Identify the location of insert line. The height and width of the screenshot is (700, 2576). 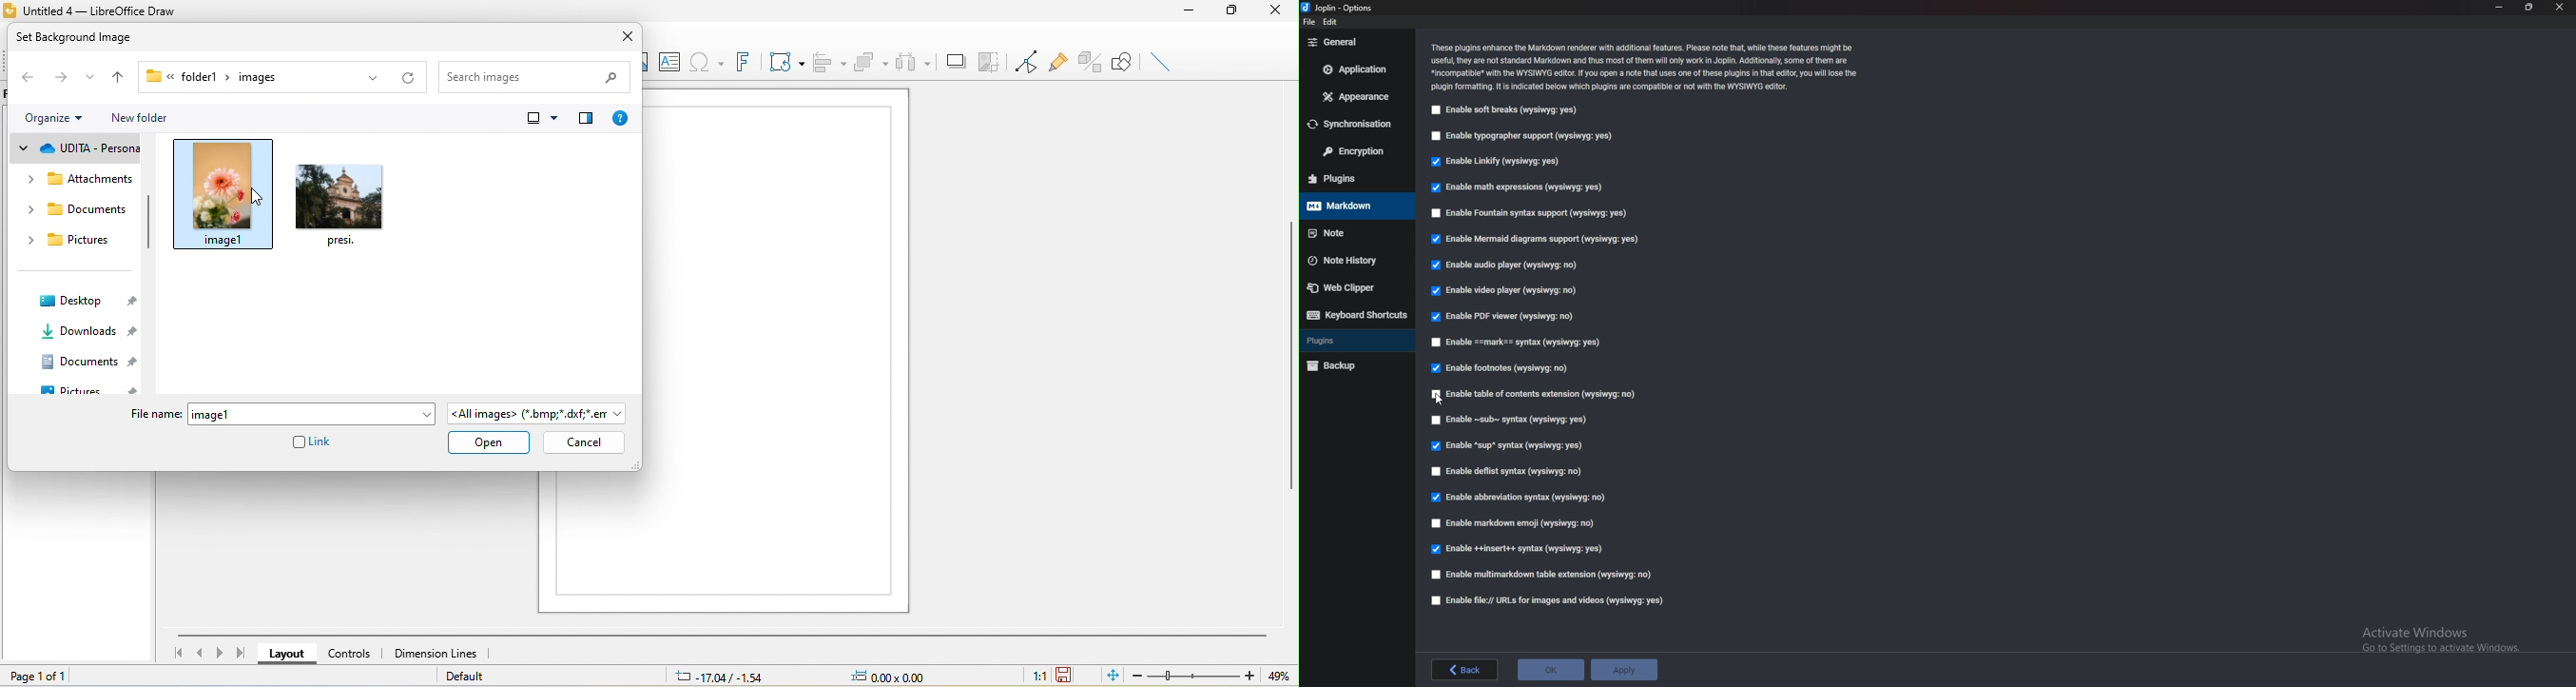
(1161, 65).